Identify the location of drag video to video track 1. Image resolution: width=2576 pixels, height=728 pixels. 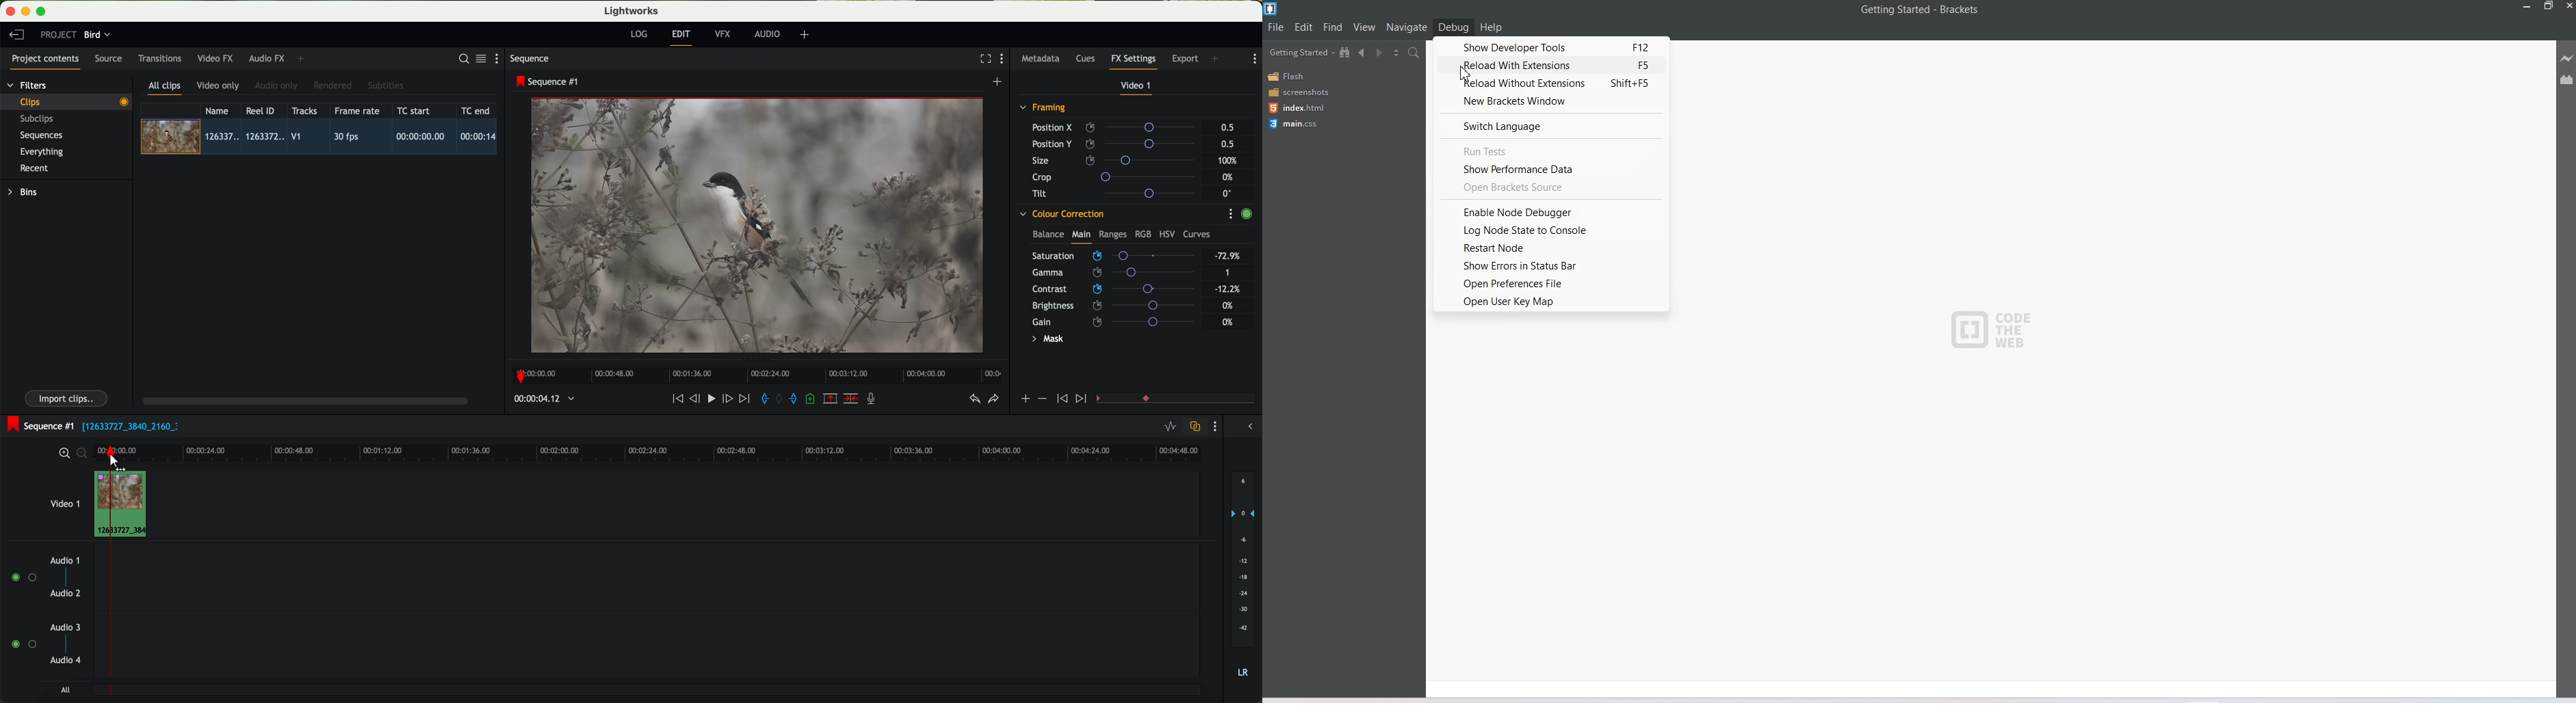
(125, 505).